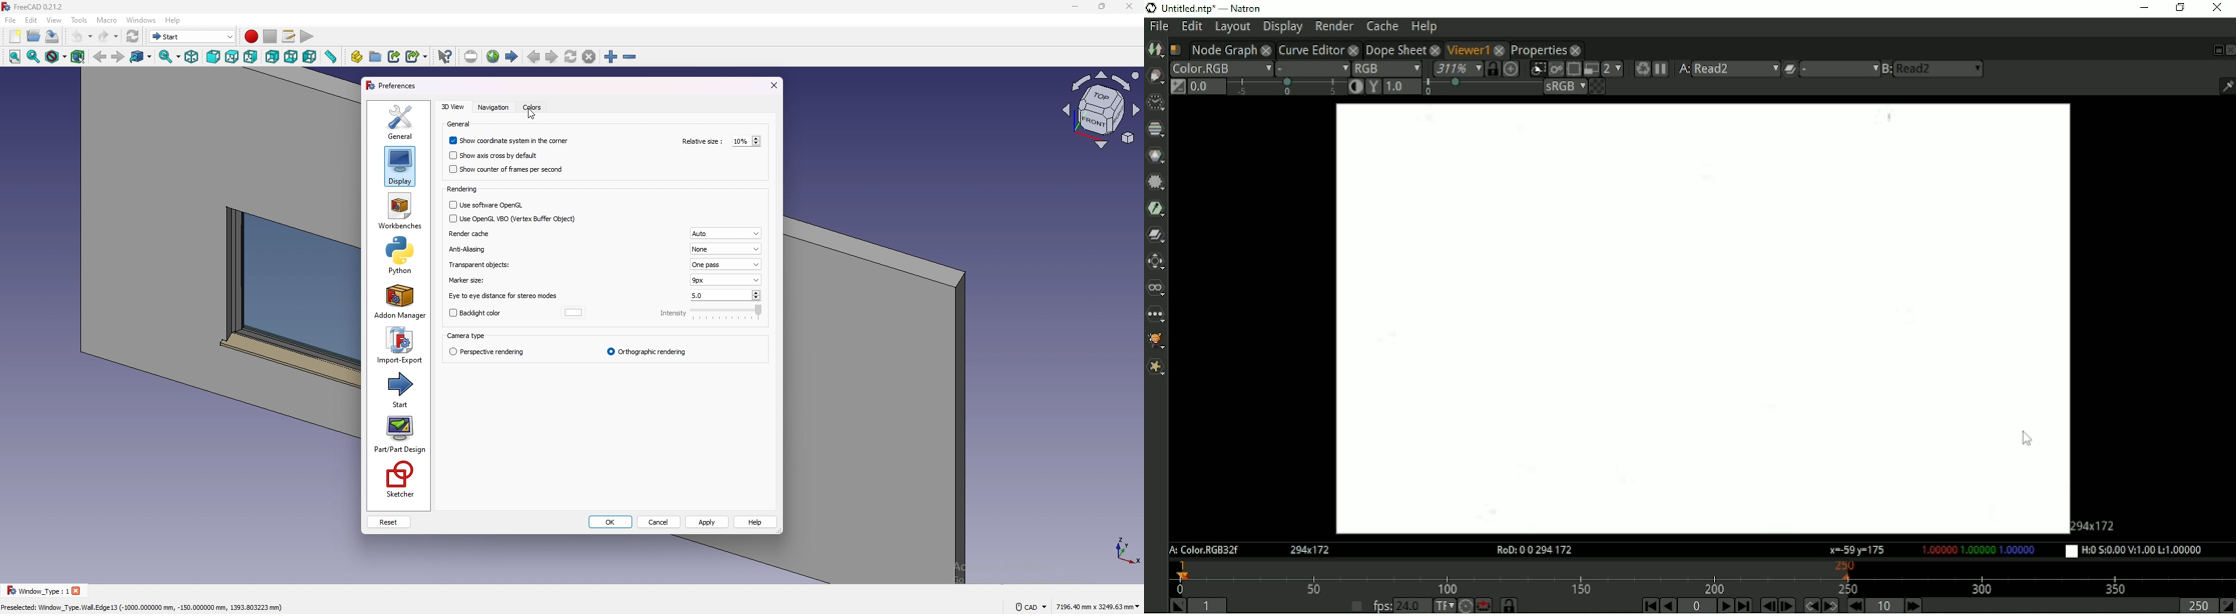 The image size is (2240, 616). I want to click on fit selection, so click(33, 57).